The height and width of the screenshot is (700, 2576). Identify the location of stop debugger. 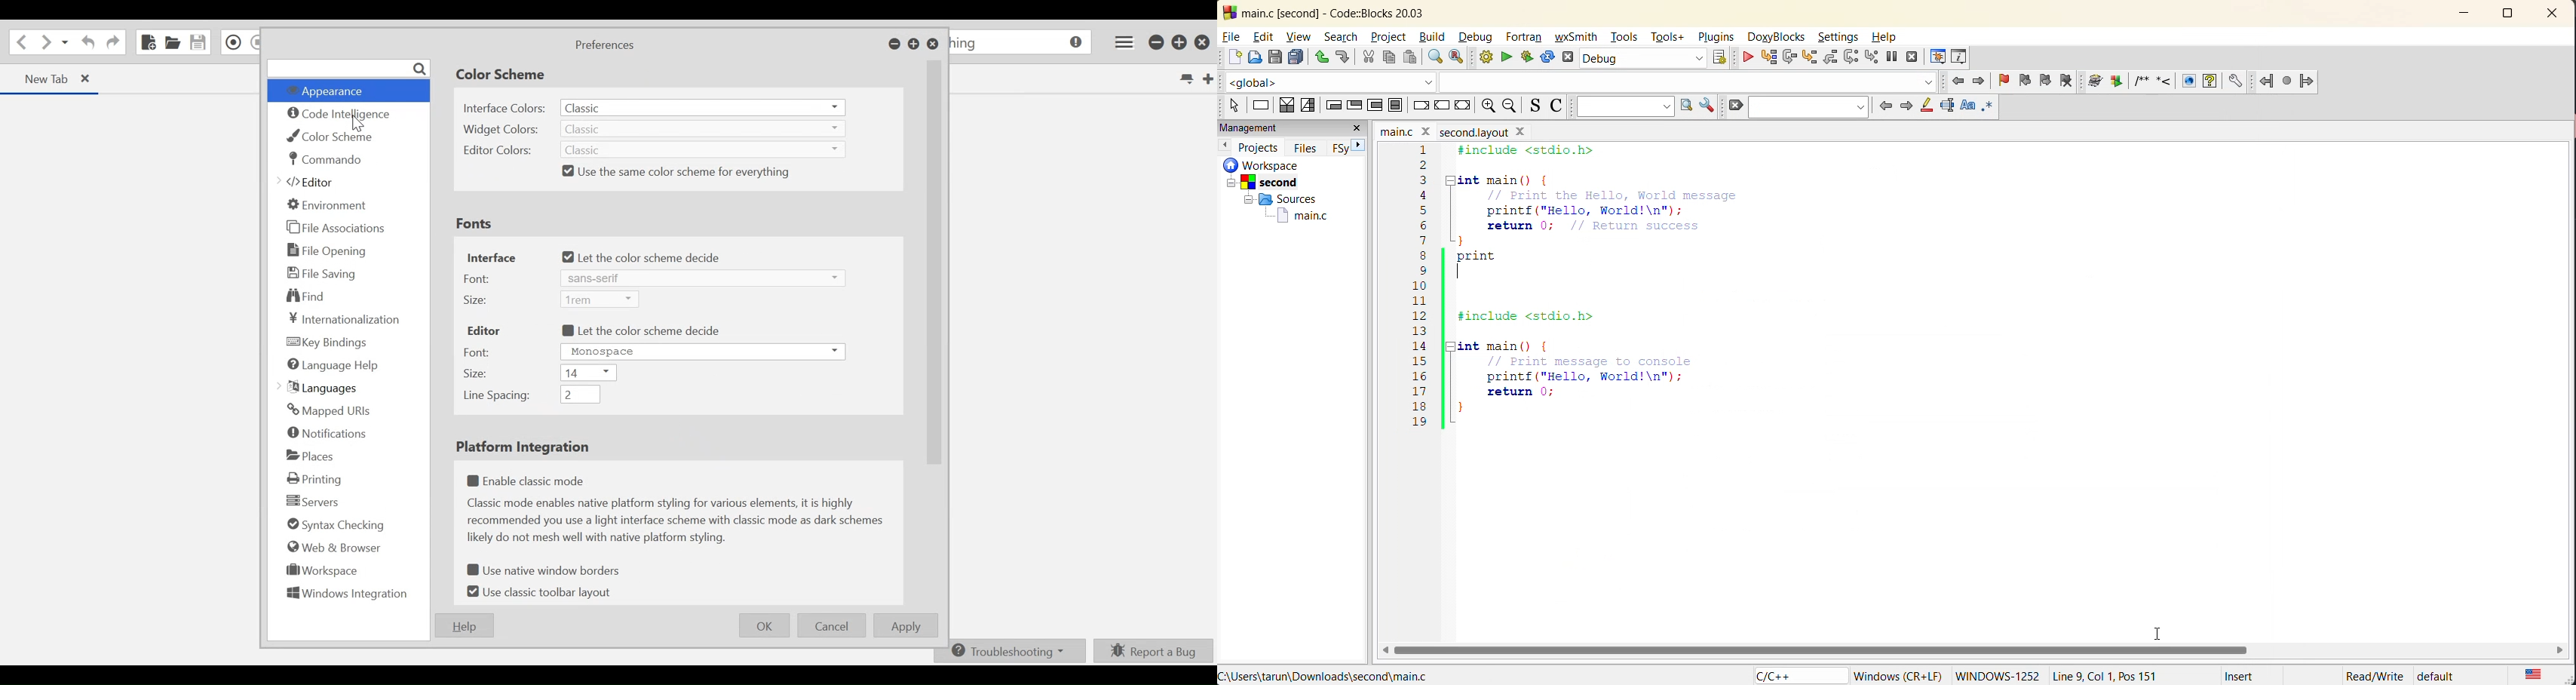
(1912, 56).